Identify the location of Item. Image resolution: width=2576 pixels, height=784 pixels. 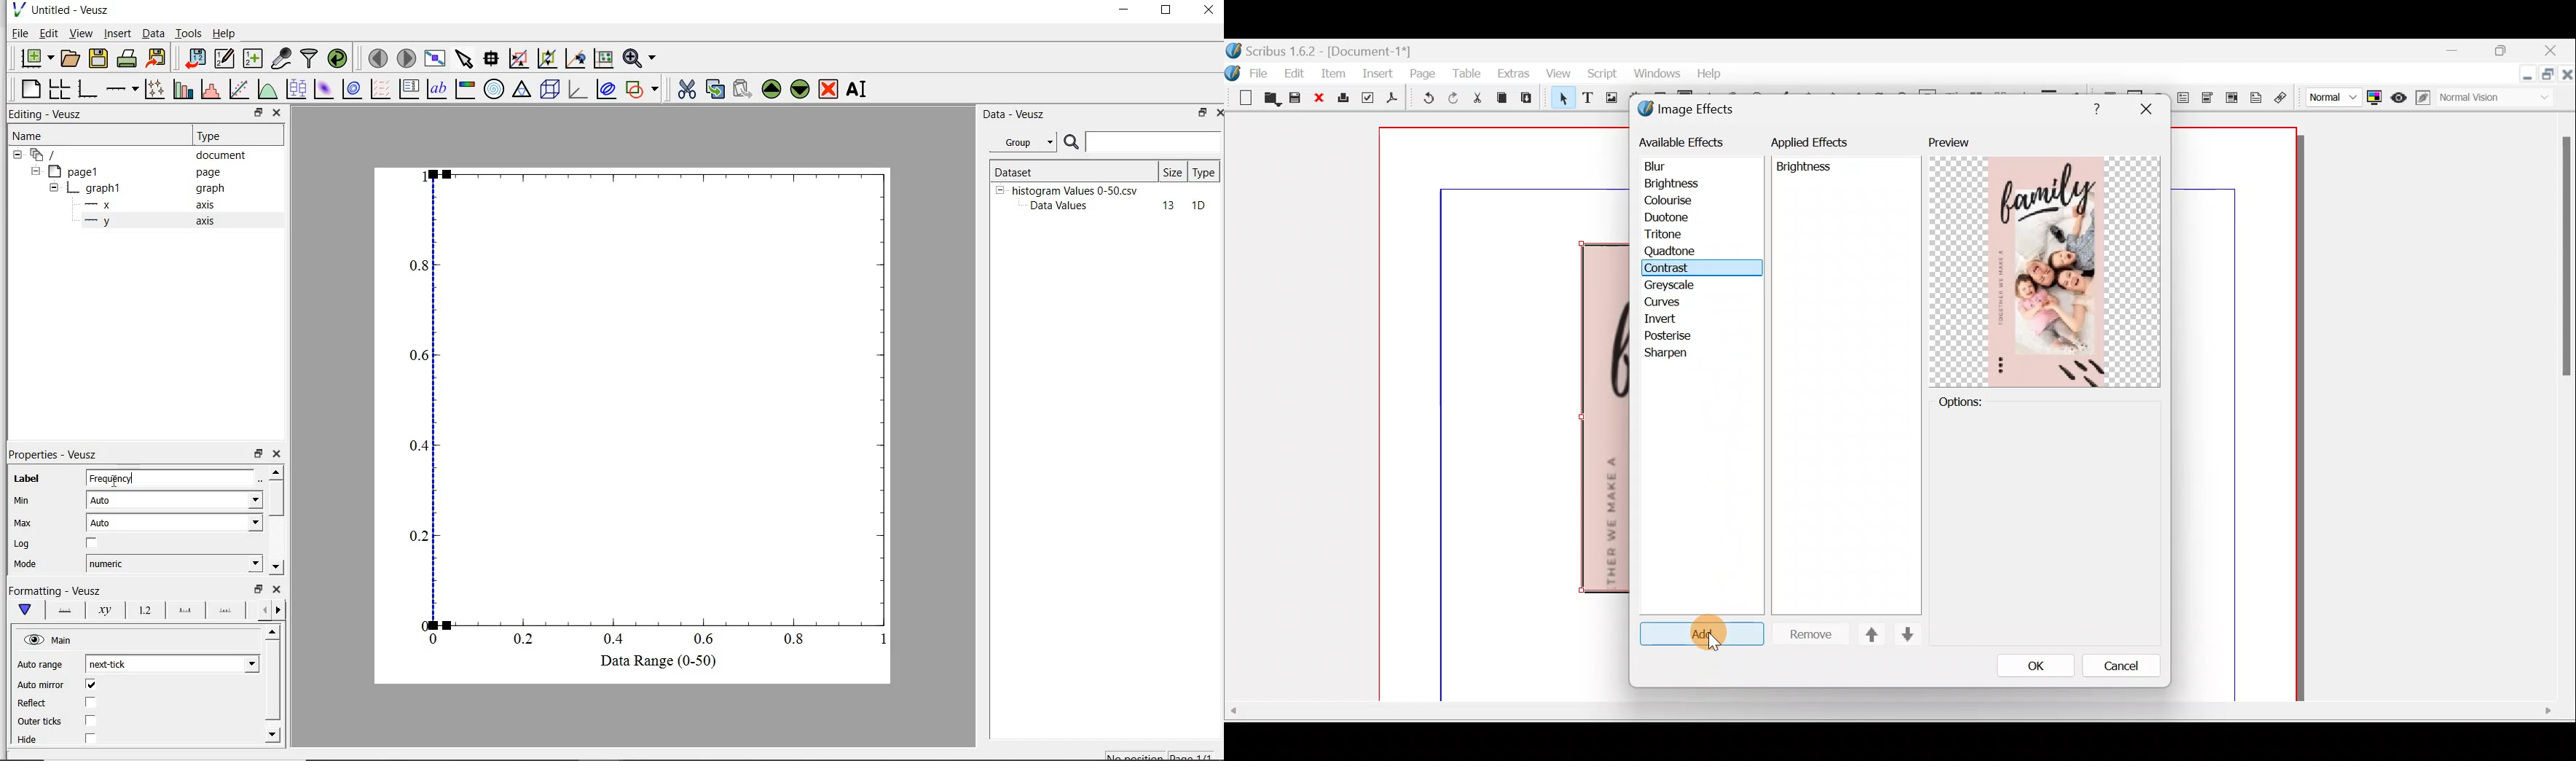
(1333, 73).